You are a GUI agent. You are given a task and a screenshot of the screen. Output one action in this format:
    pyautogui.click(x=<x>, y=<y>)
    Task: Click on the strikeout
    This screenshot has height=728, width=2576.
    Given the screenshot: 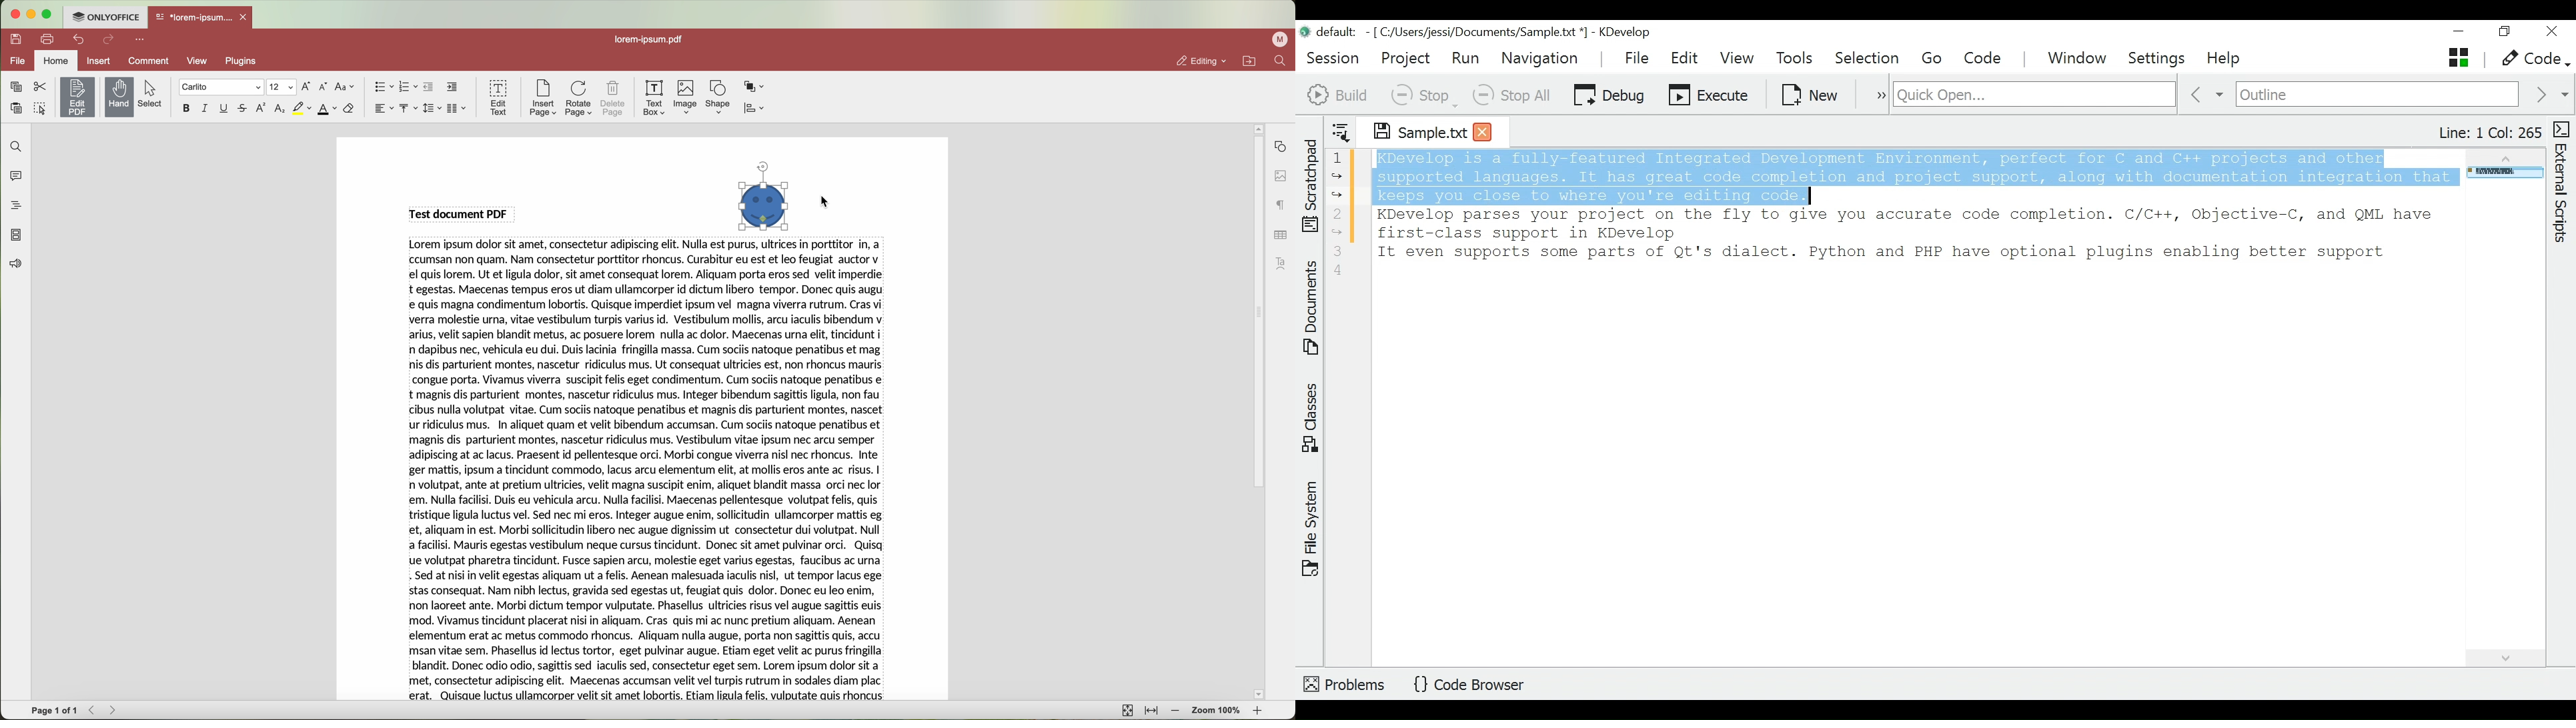 What is the action you would take?
    pyautogui.click(x=302, y=108)
    